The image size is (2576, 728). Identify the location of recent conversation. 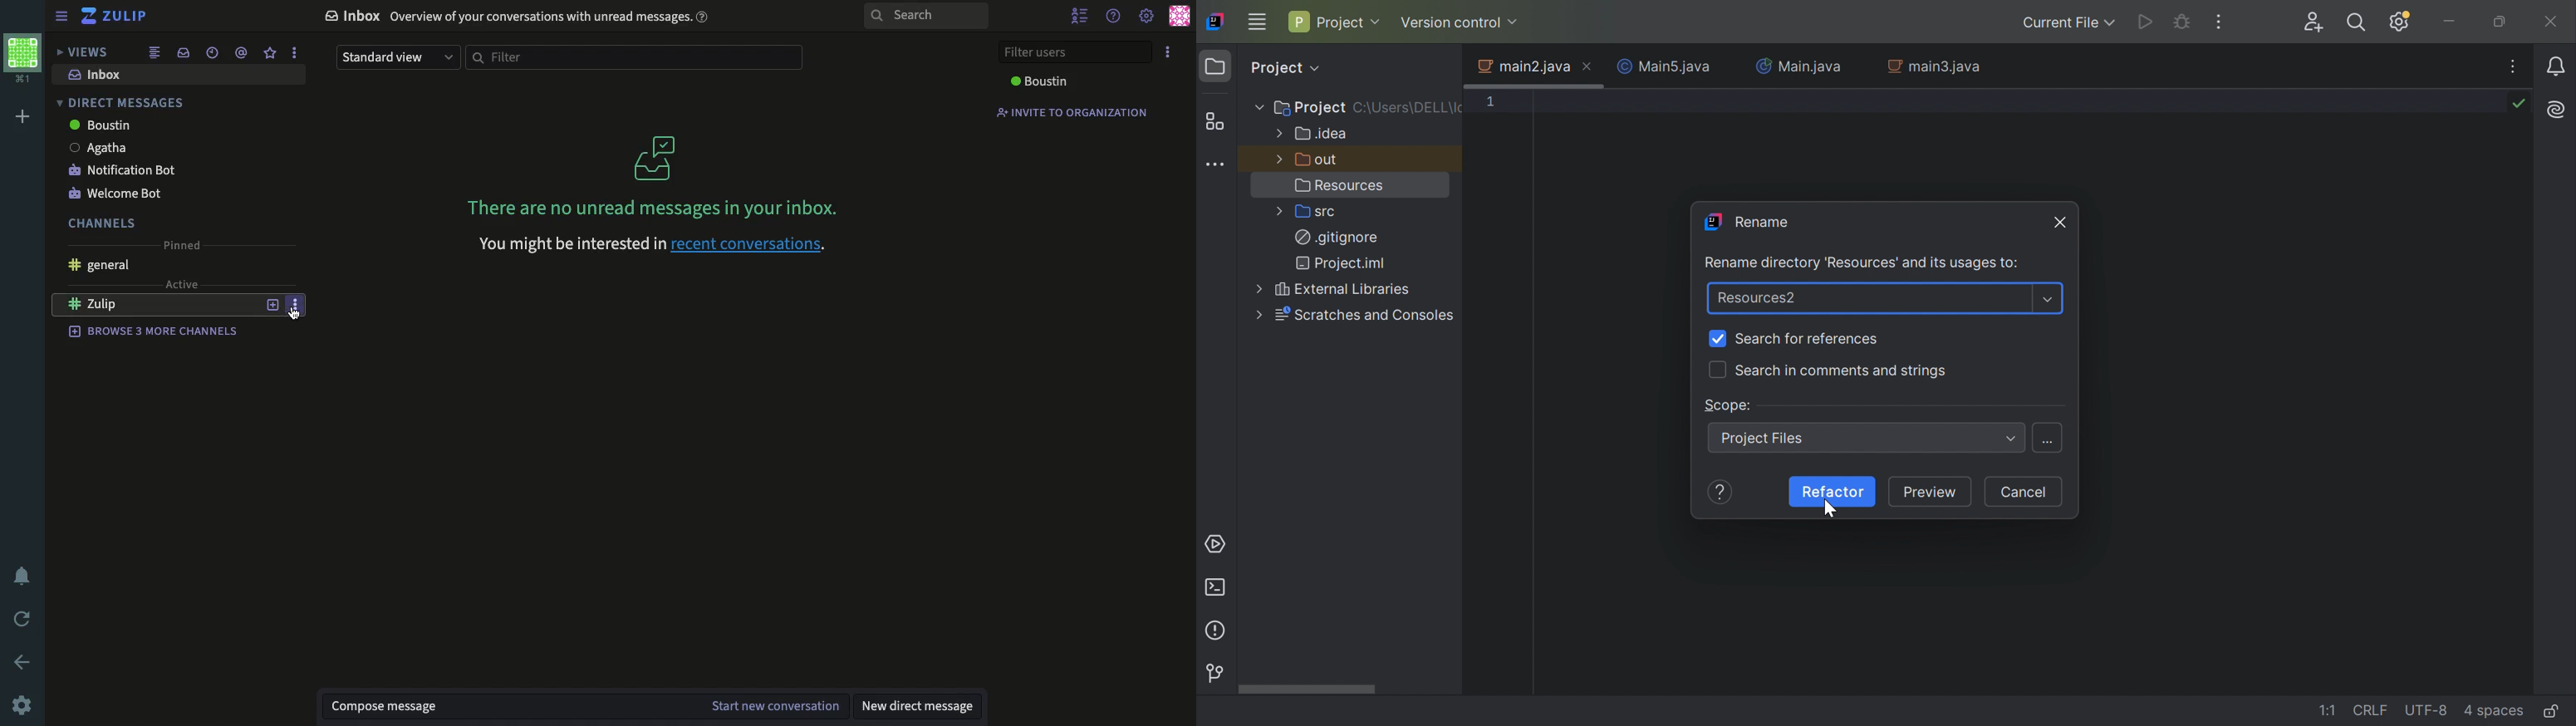
(215, 53).